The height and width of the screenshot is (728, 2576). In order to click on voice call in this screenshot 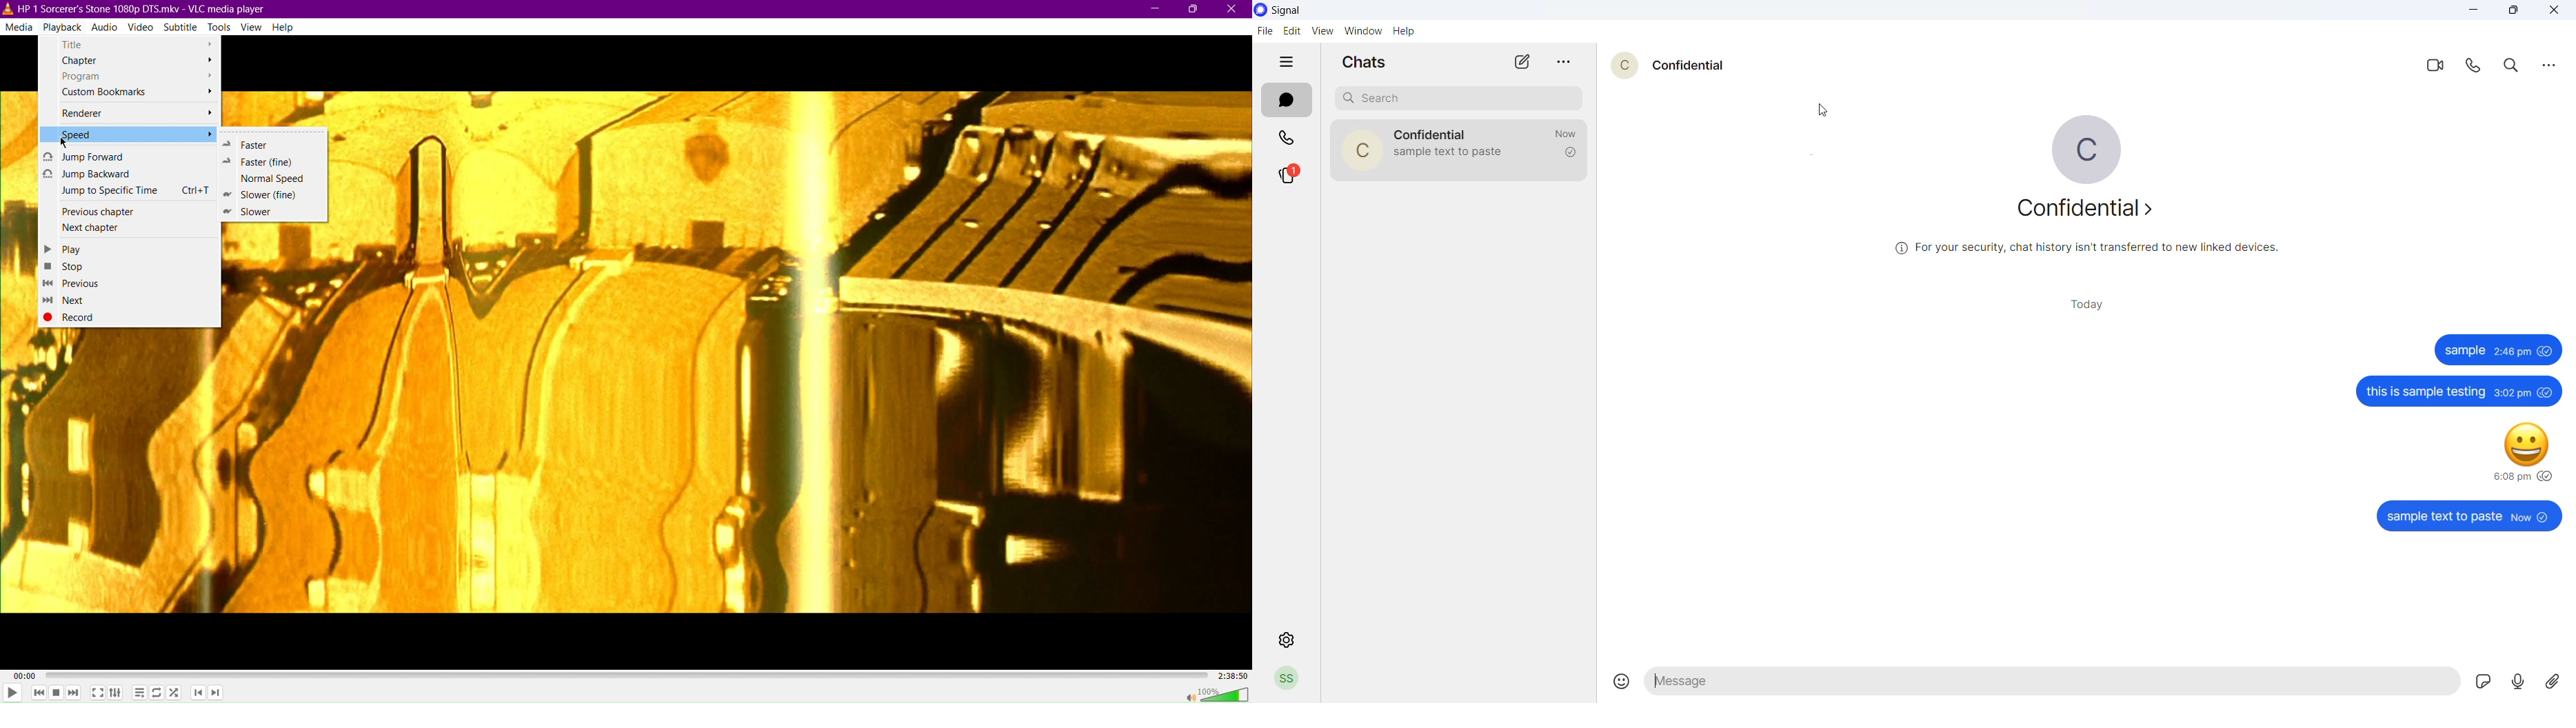, I will do `click(2479, 70)`.